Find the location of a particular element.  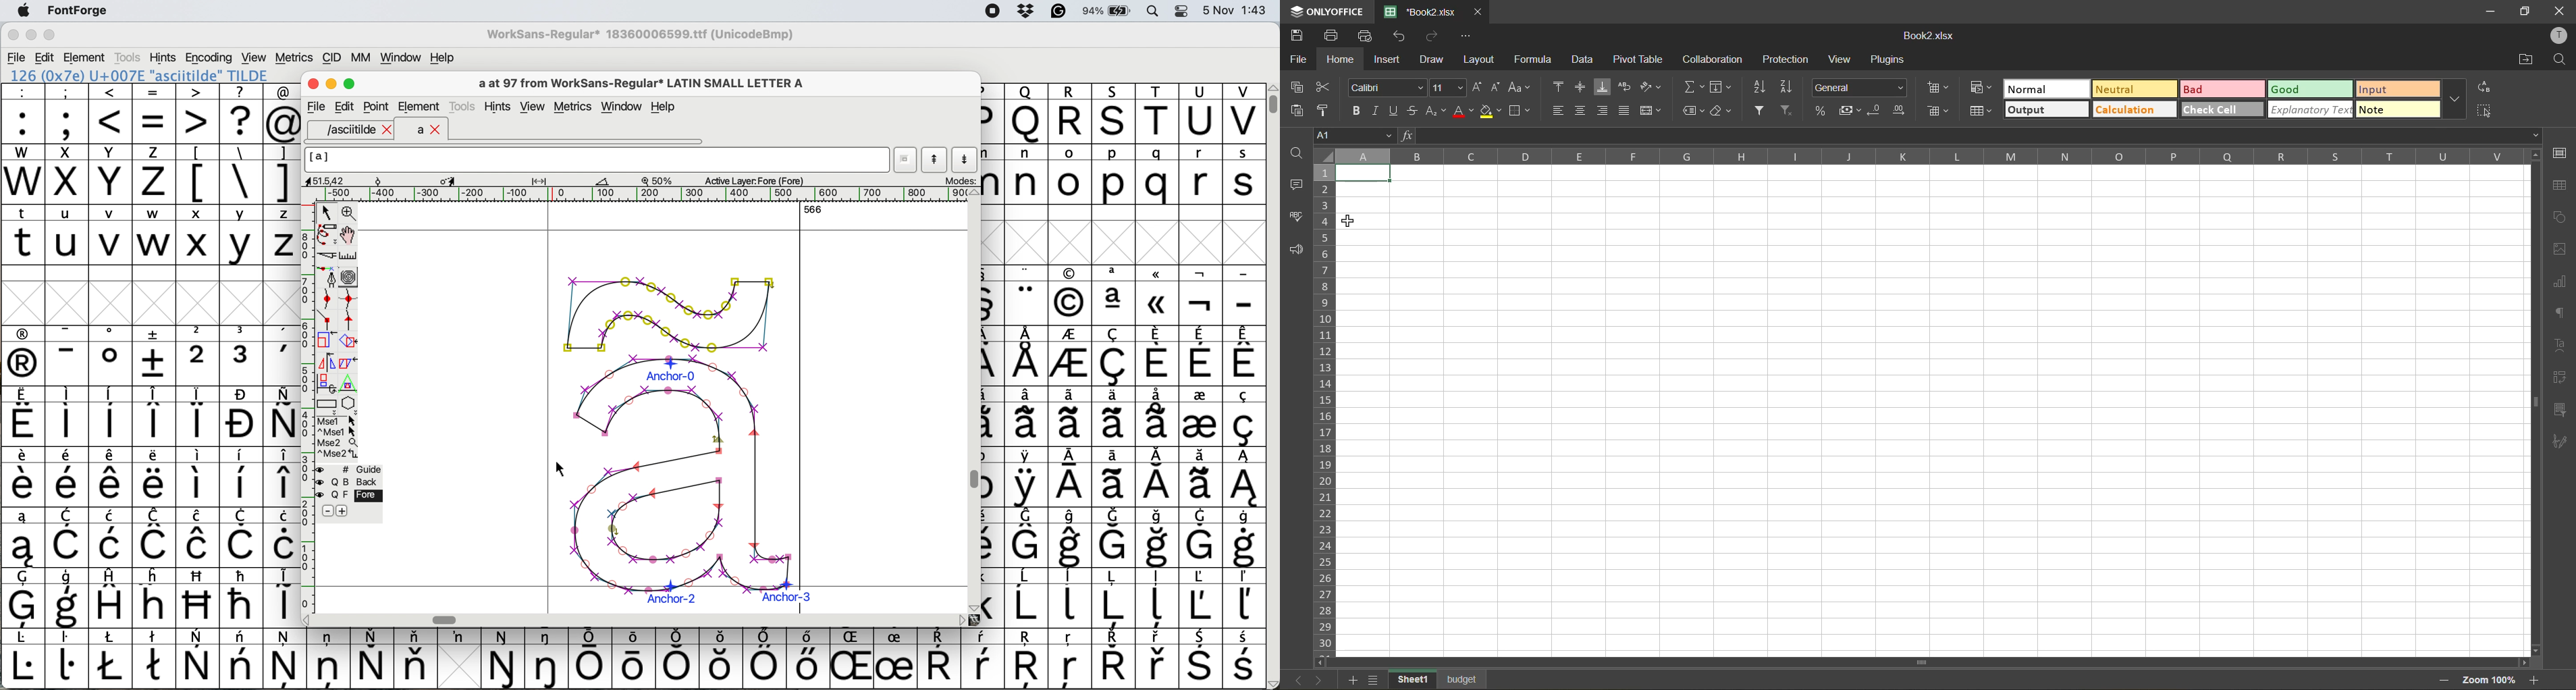

current word list is located at coordinates (906, 162).